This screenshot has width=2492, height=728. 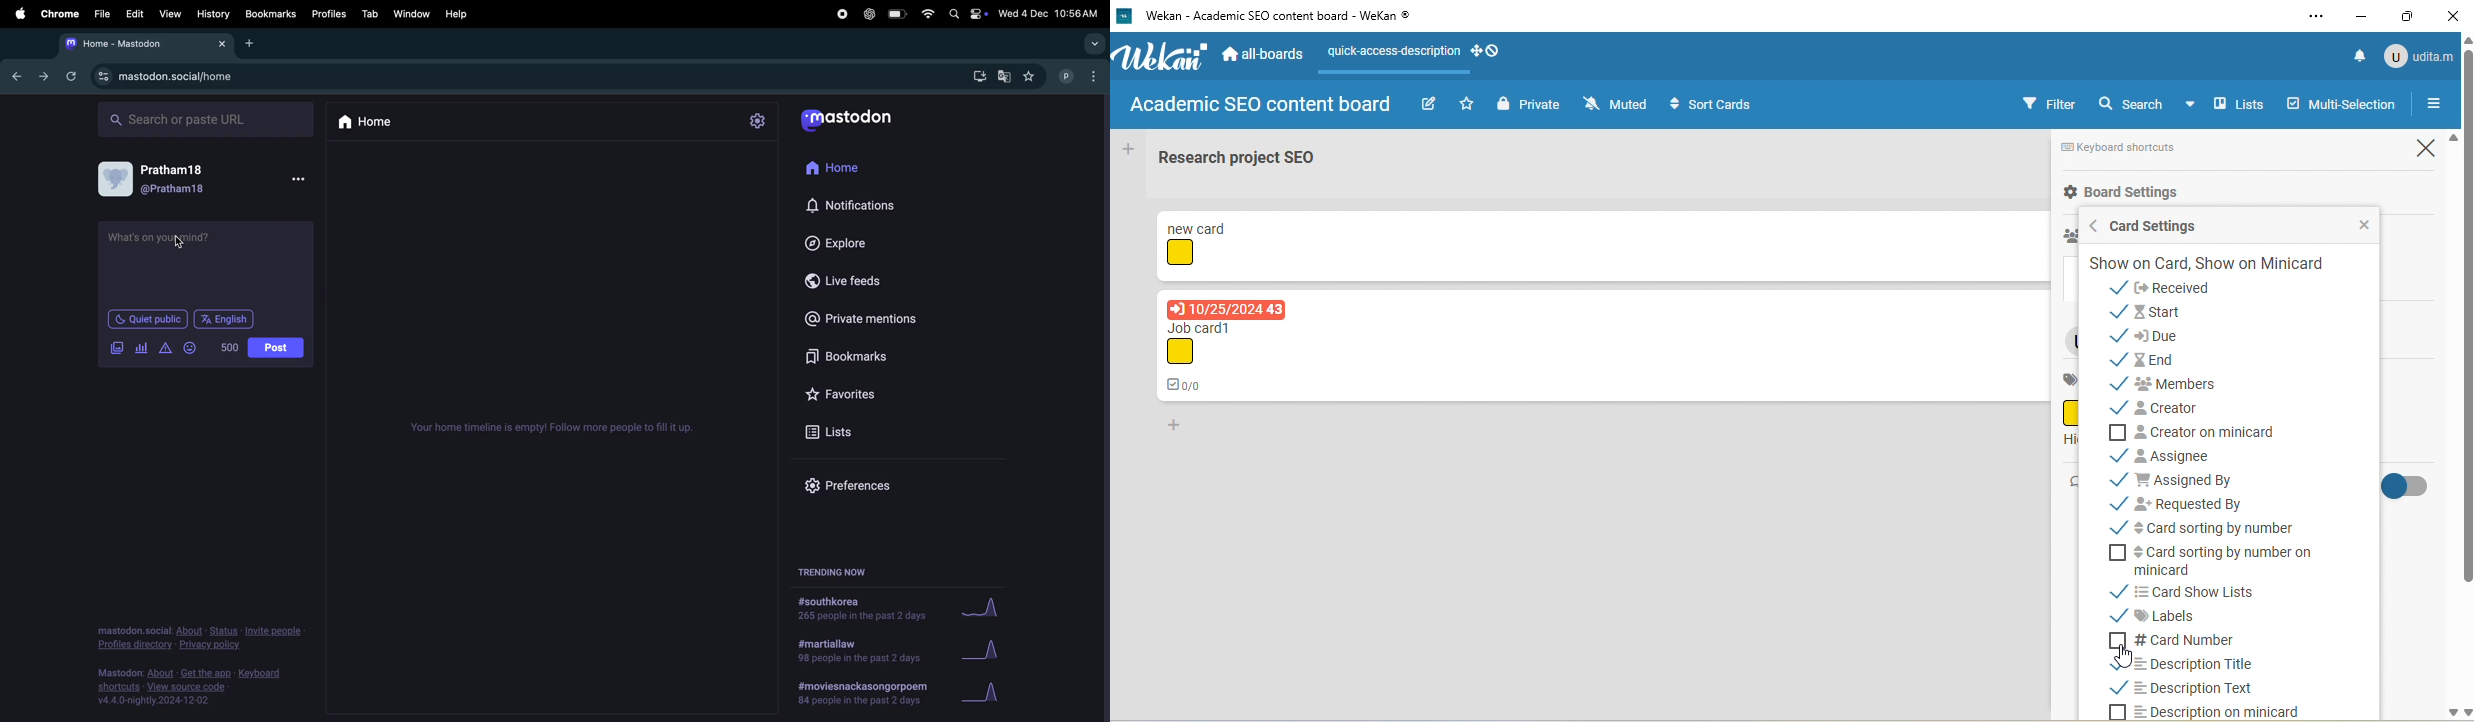 I want to click on alerts, so click(x=165, y=350).